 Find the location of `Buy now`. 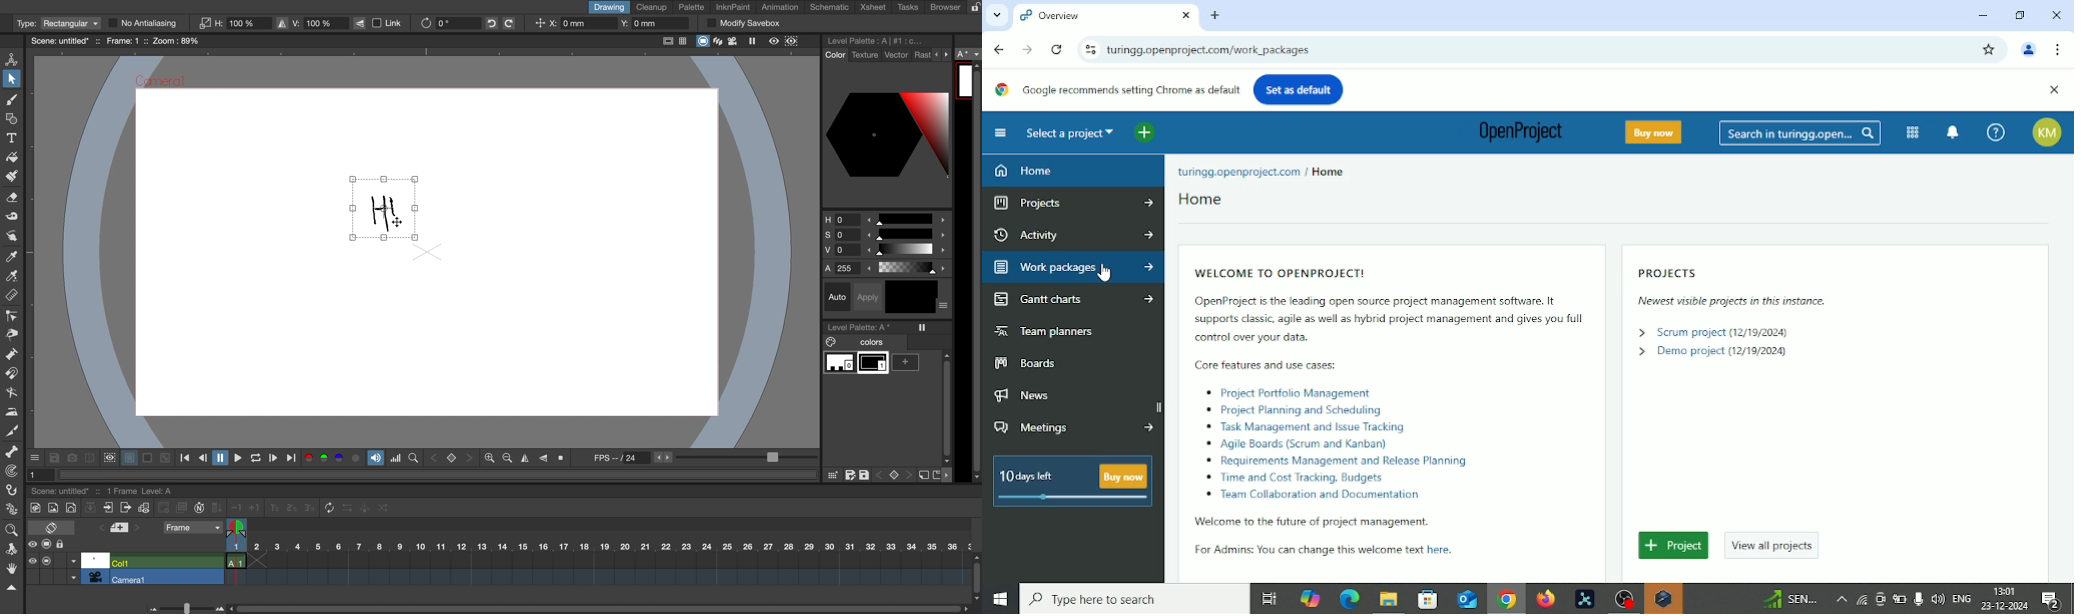

Buy now is located at coordinates (1657, 132).